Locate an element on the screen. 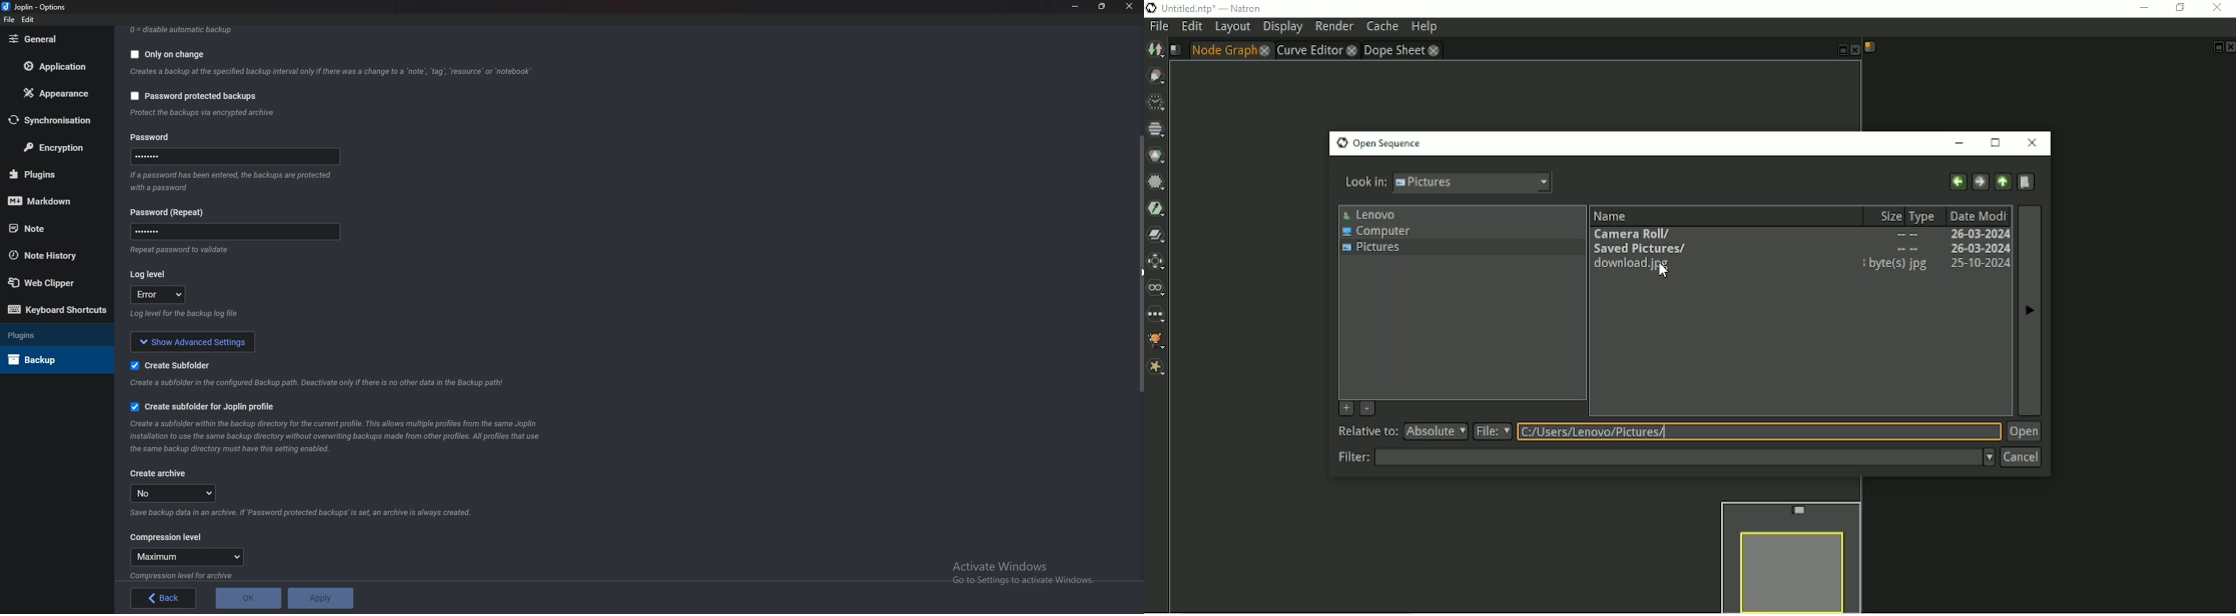 Image resolution: width=2240 pixels, height=616 pixels. General is located at coordinates (55, 39).